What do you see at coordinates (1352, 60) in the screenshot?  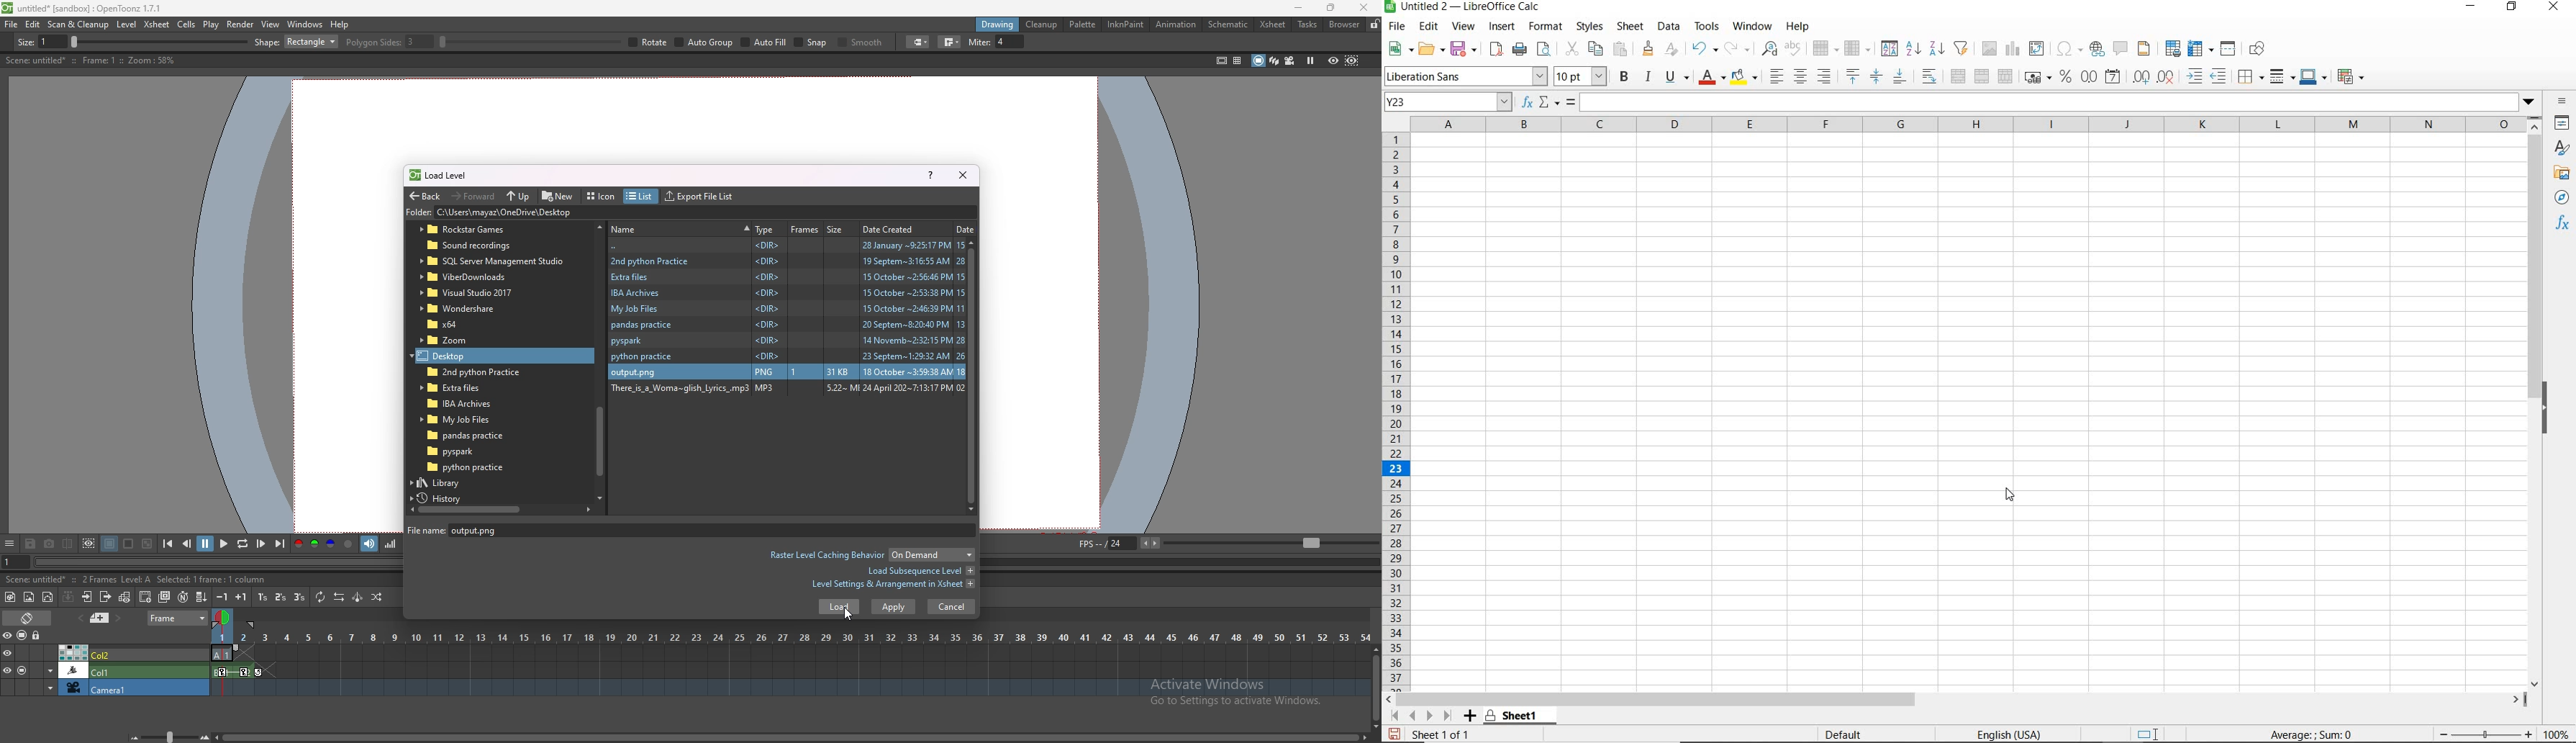 I see `sub camera preview` at bounding box center [1352, 60].